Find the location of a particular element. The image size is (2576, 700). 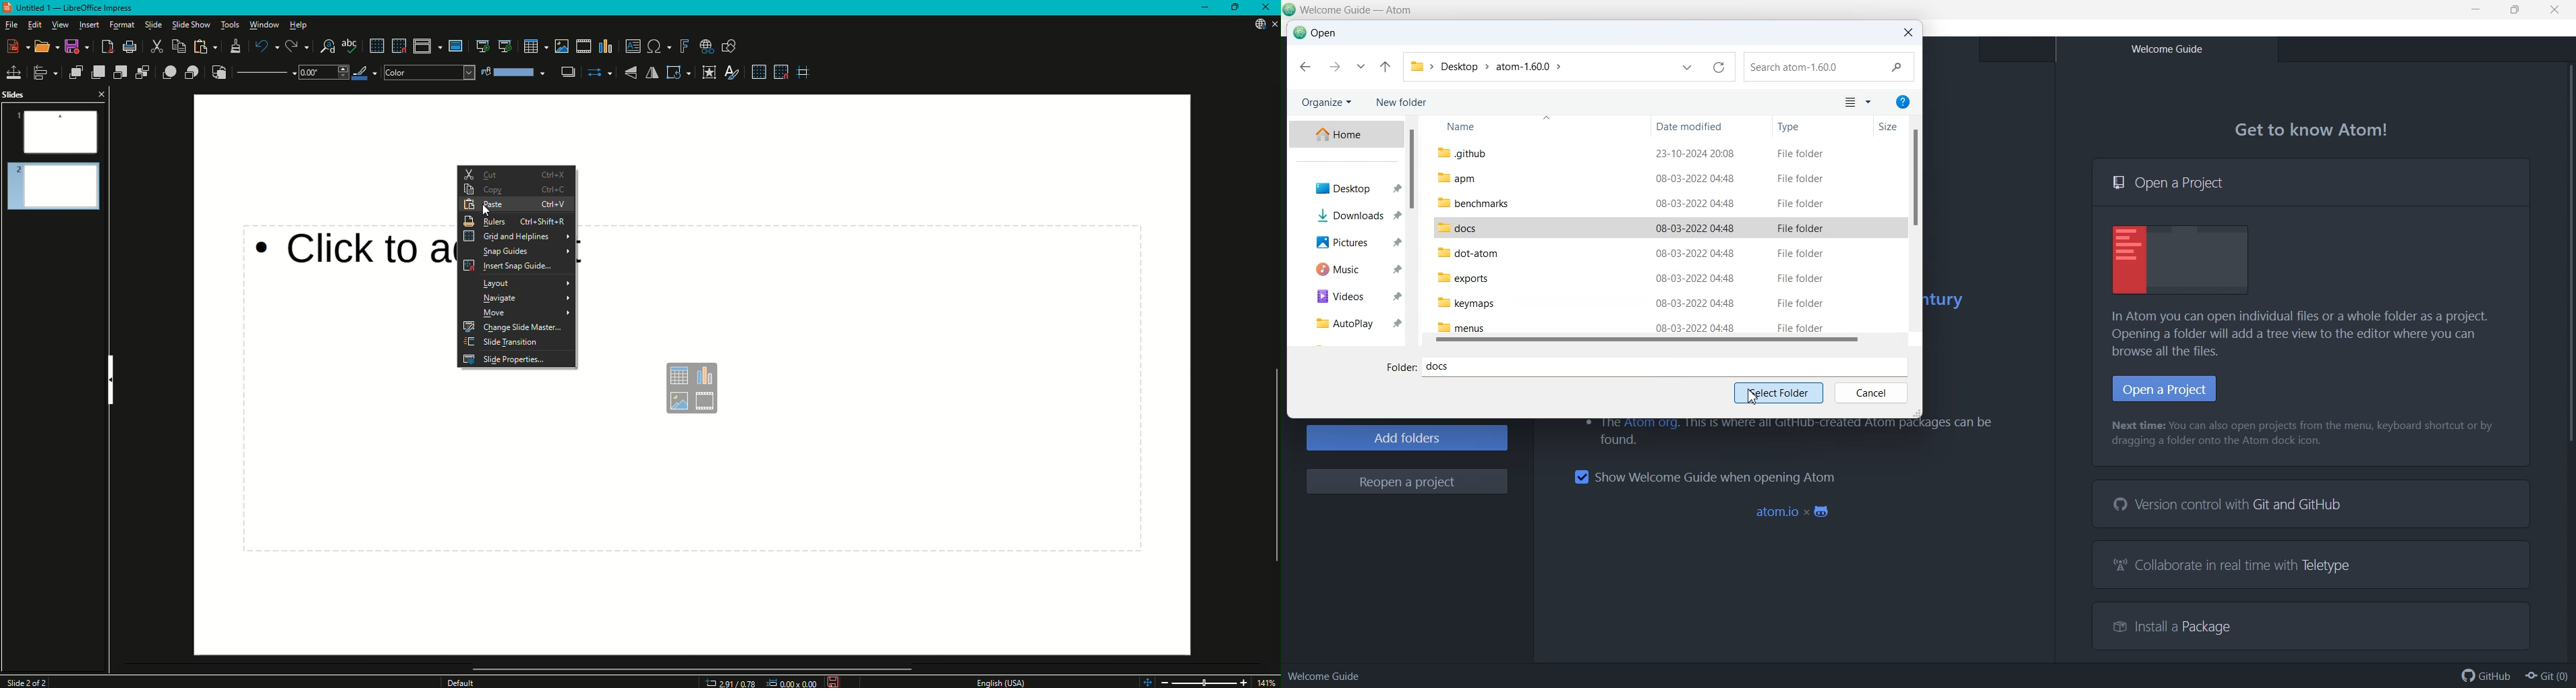

AutoPlay is located at coordinates (1344, 322).